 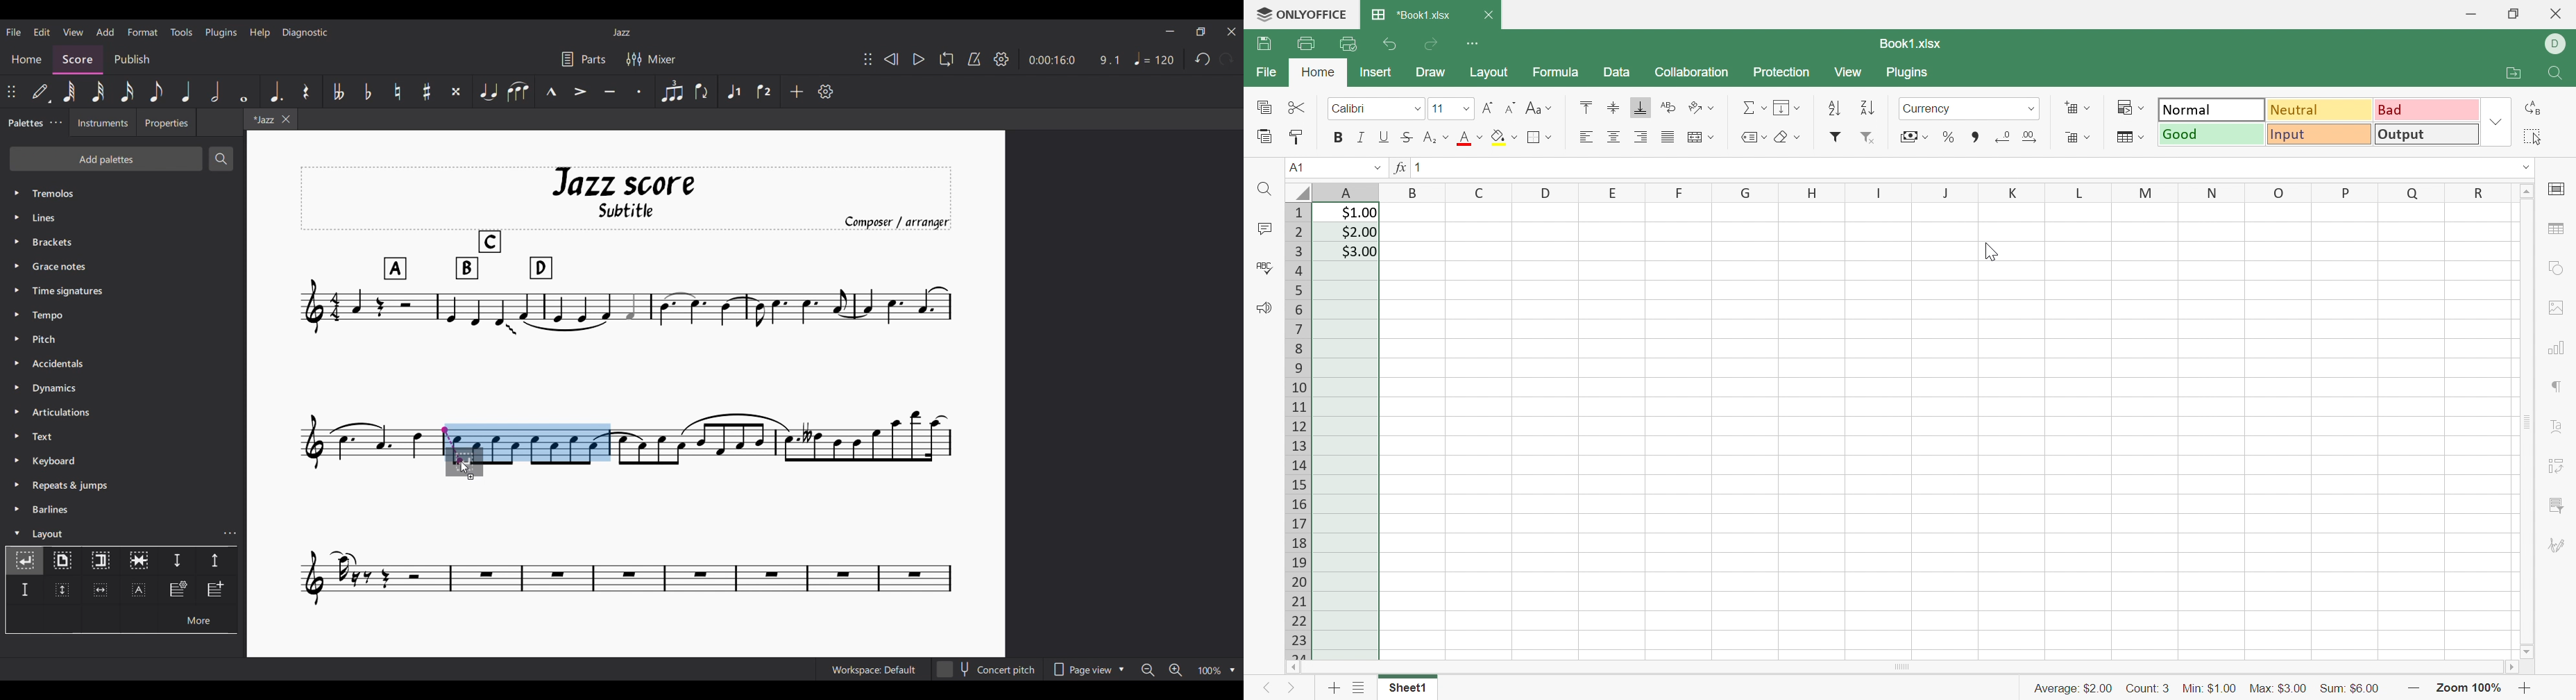 What do you see at coordinates (1913, 44) in the screenshot?
I see `Book1.xlsx` at bounding box center [1913, 44].